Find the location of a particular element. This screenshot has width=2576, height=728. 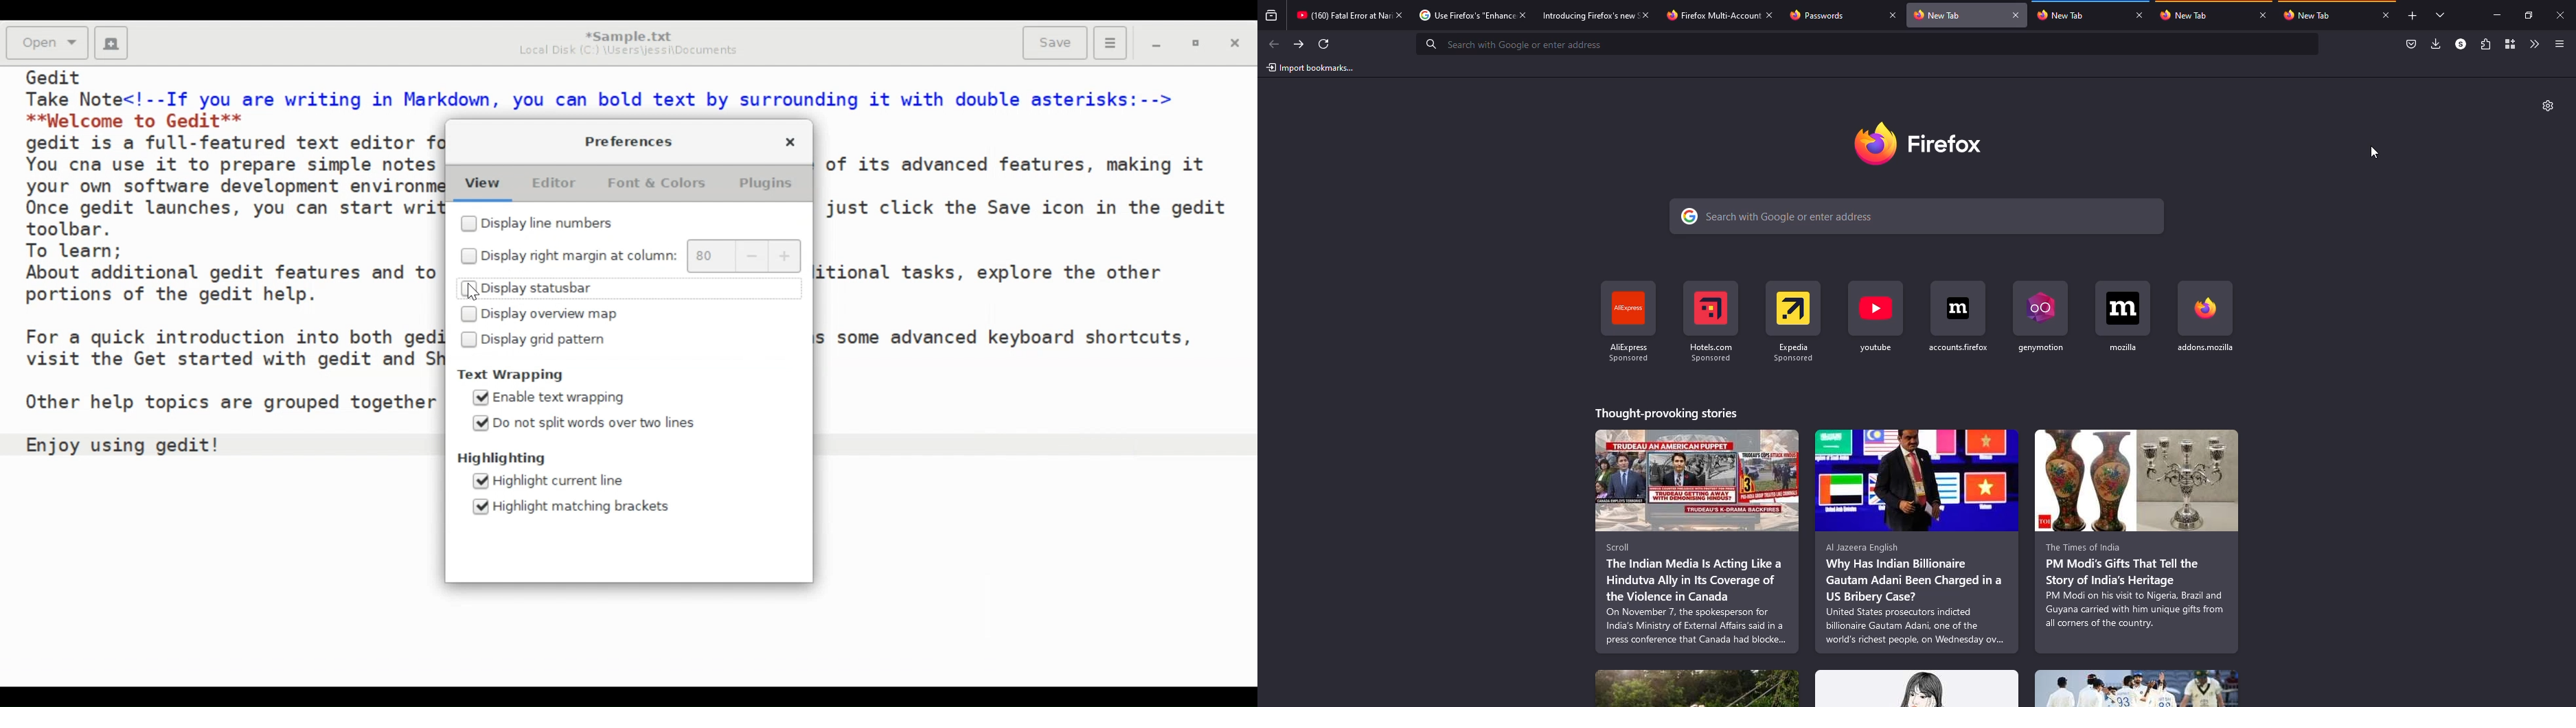

View is located at coordinates (483, 184).